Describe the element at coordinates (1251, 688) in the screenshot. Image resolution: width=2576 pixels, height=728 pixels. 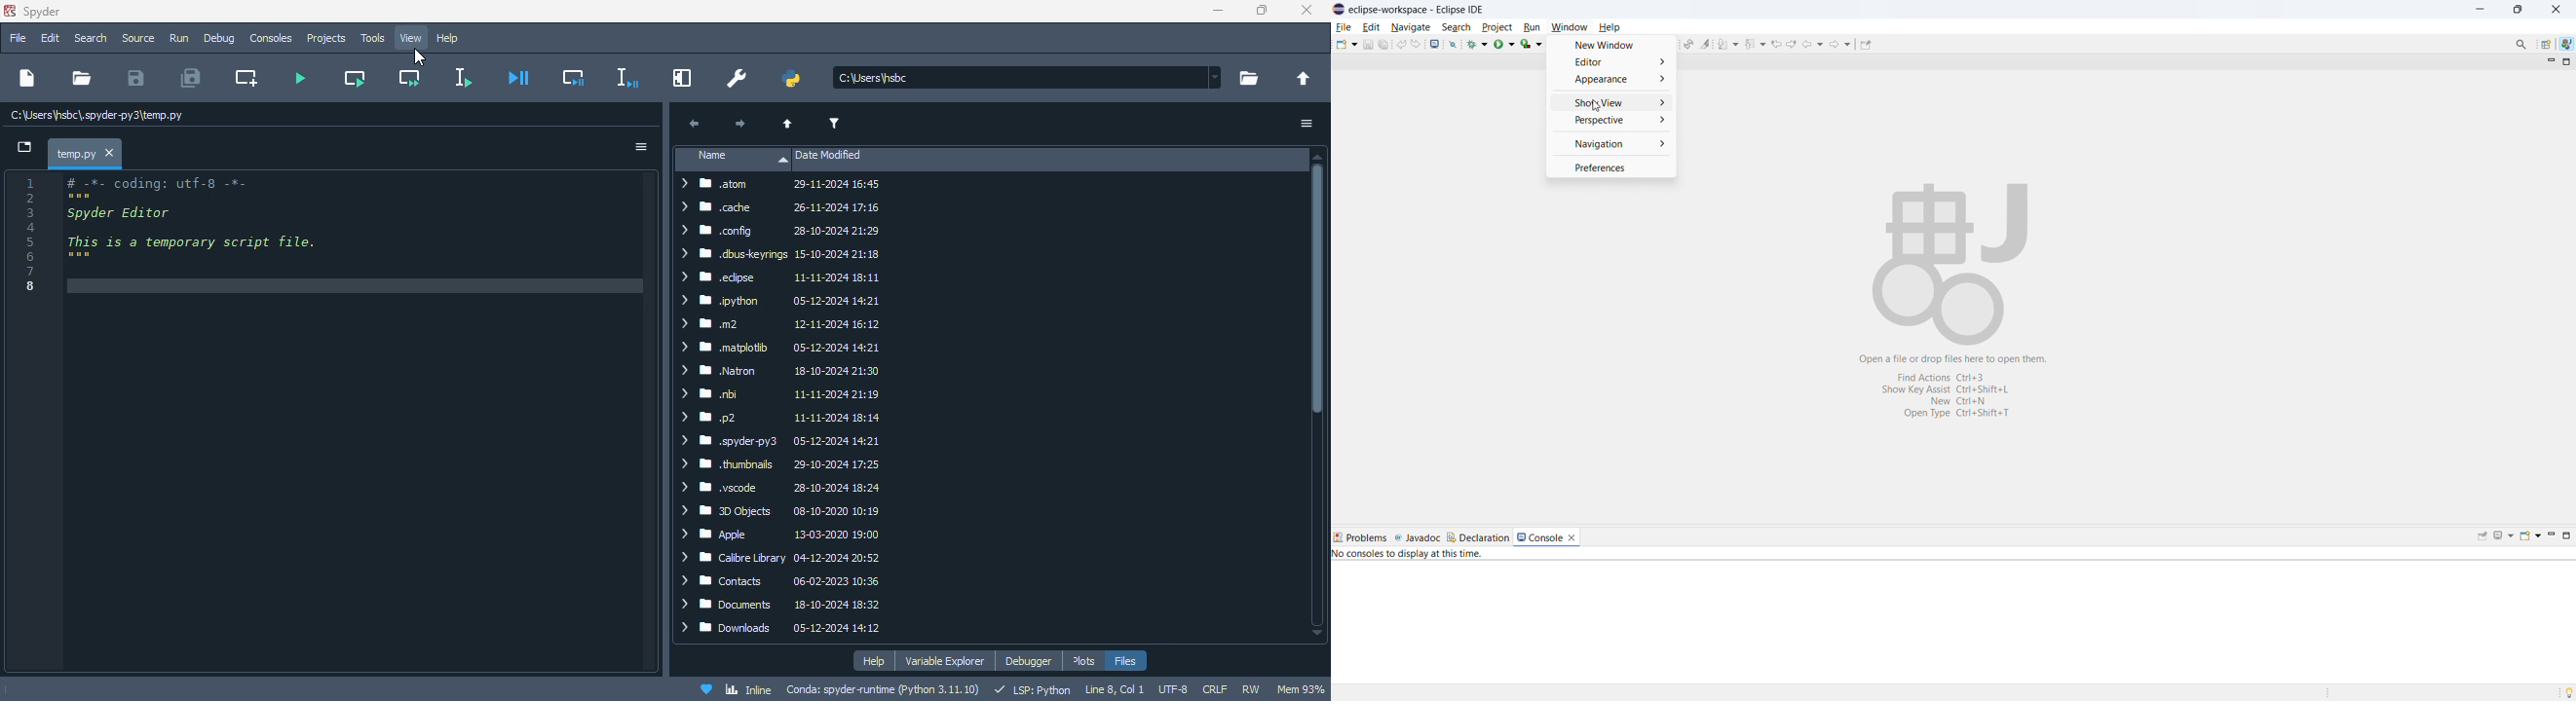
I see `RW` at that location.